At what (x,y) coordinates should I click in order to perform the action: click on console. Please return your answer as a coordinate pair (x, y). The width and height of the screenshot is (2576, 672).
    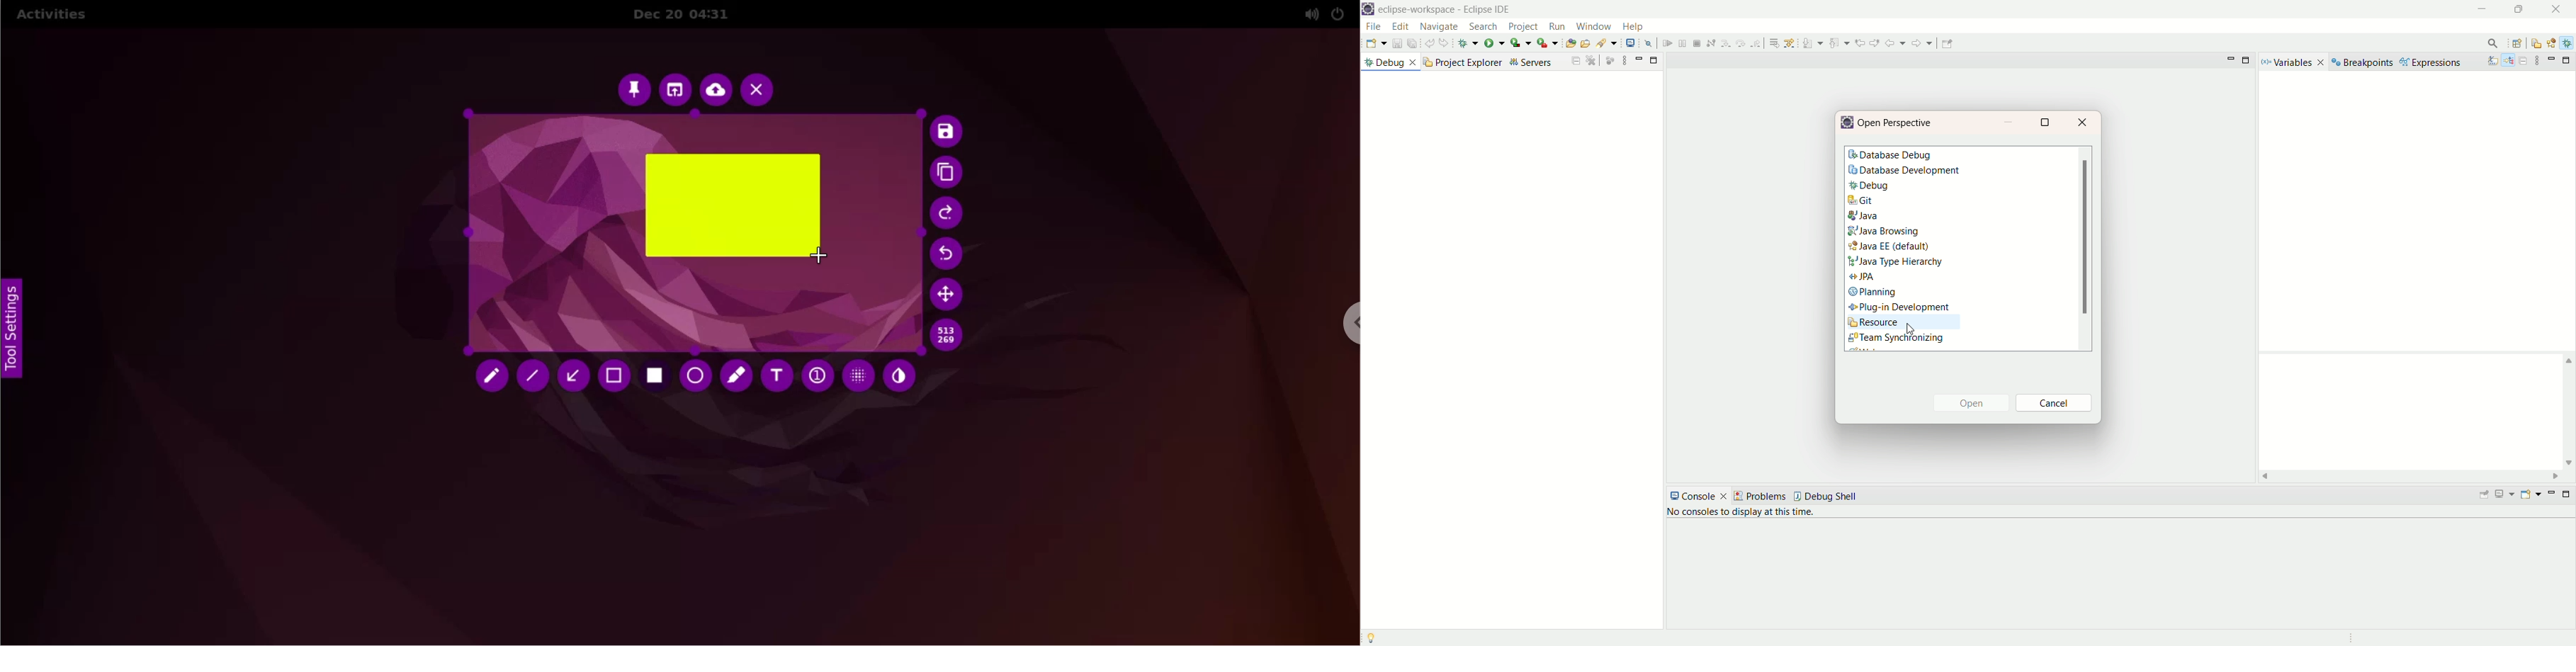
    Looking at the image, I should click on (1700, 497).